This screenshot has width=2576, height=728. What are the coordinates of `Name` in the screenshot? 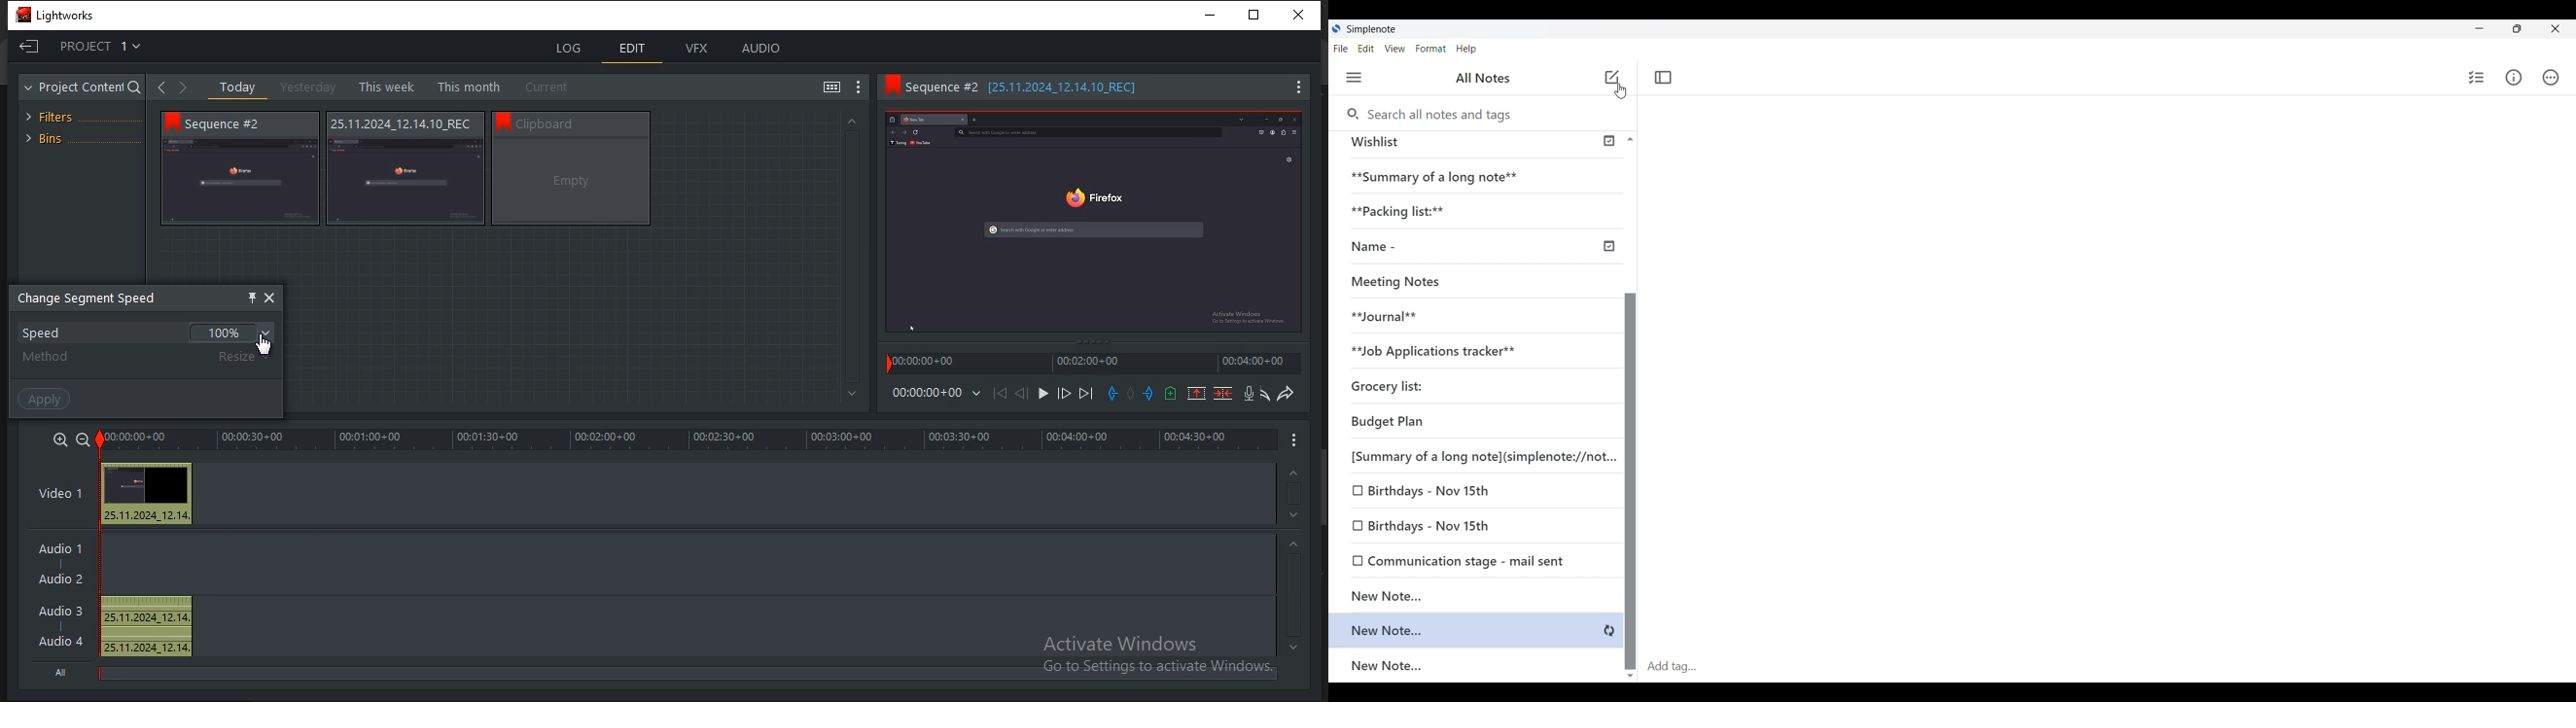 It's located at (1482, 244).